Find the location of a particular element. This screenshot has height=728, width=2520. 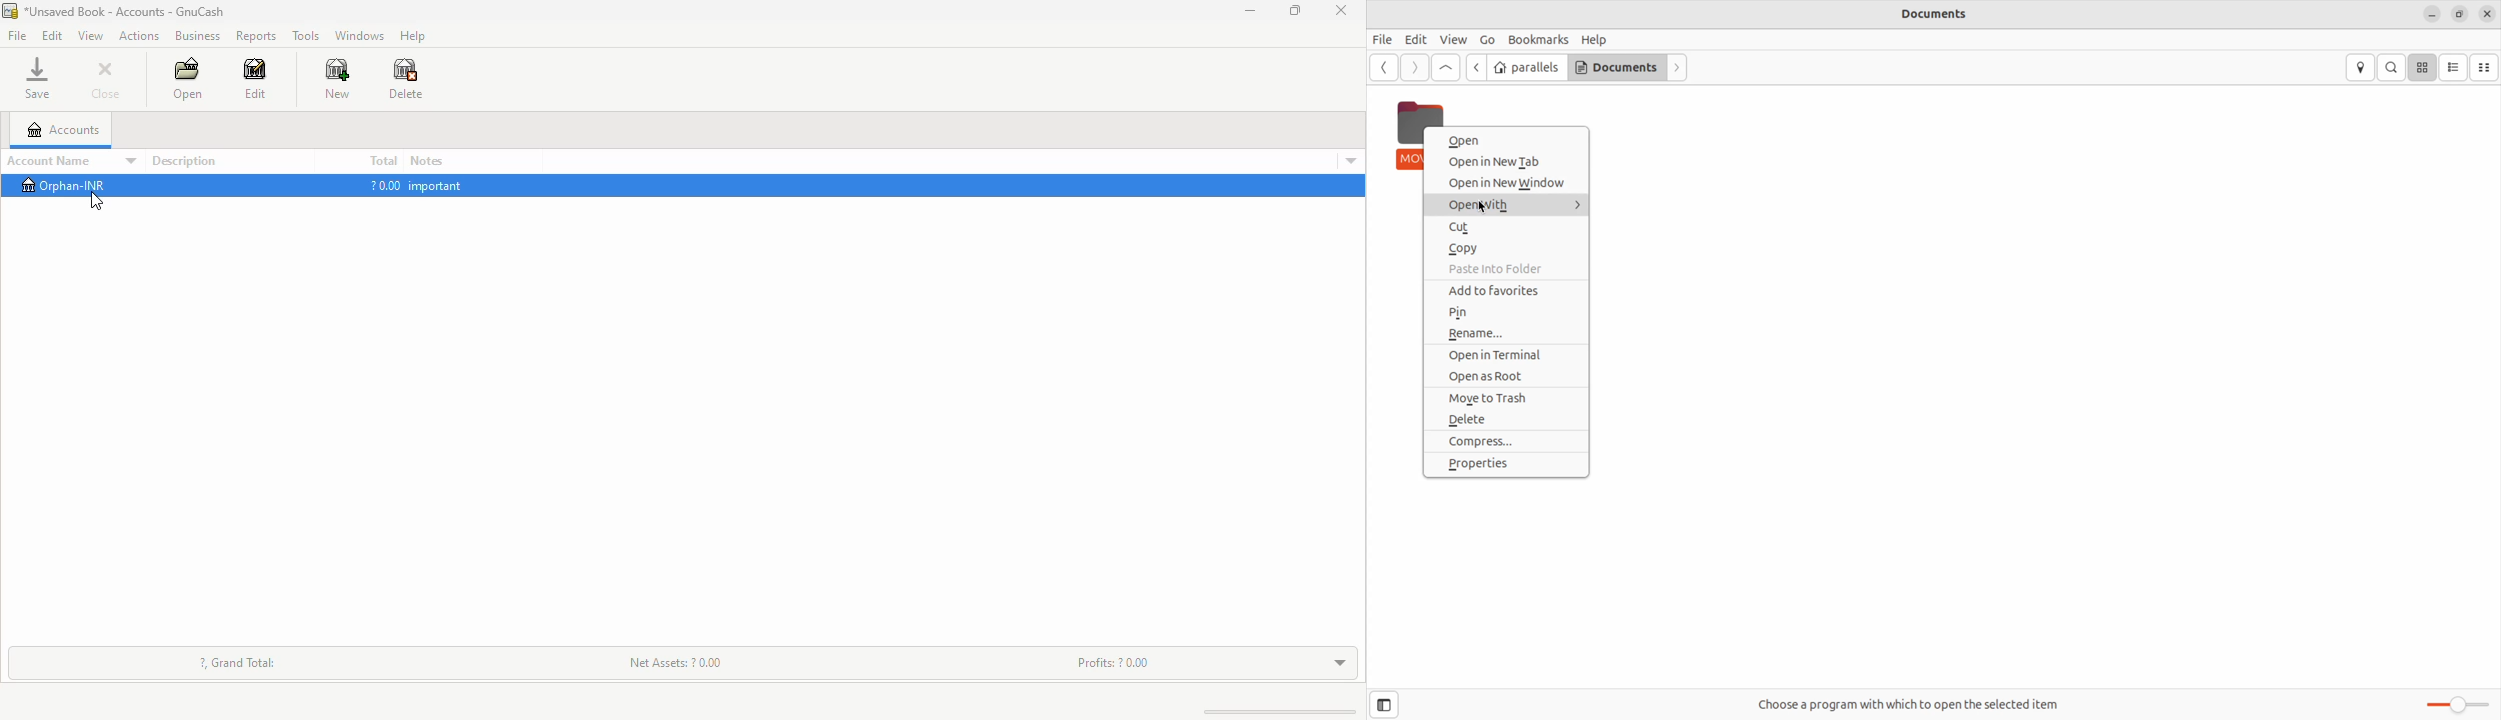

open with is located at coordinates (1505, 205).